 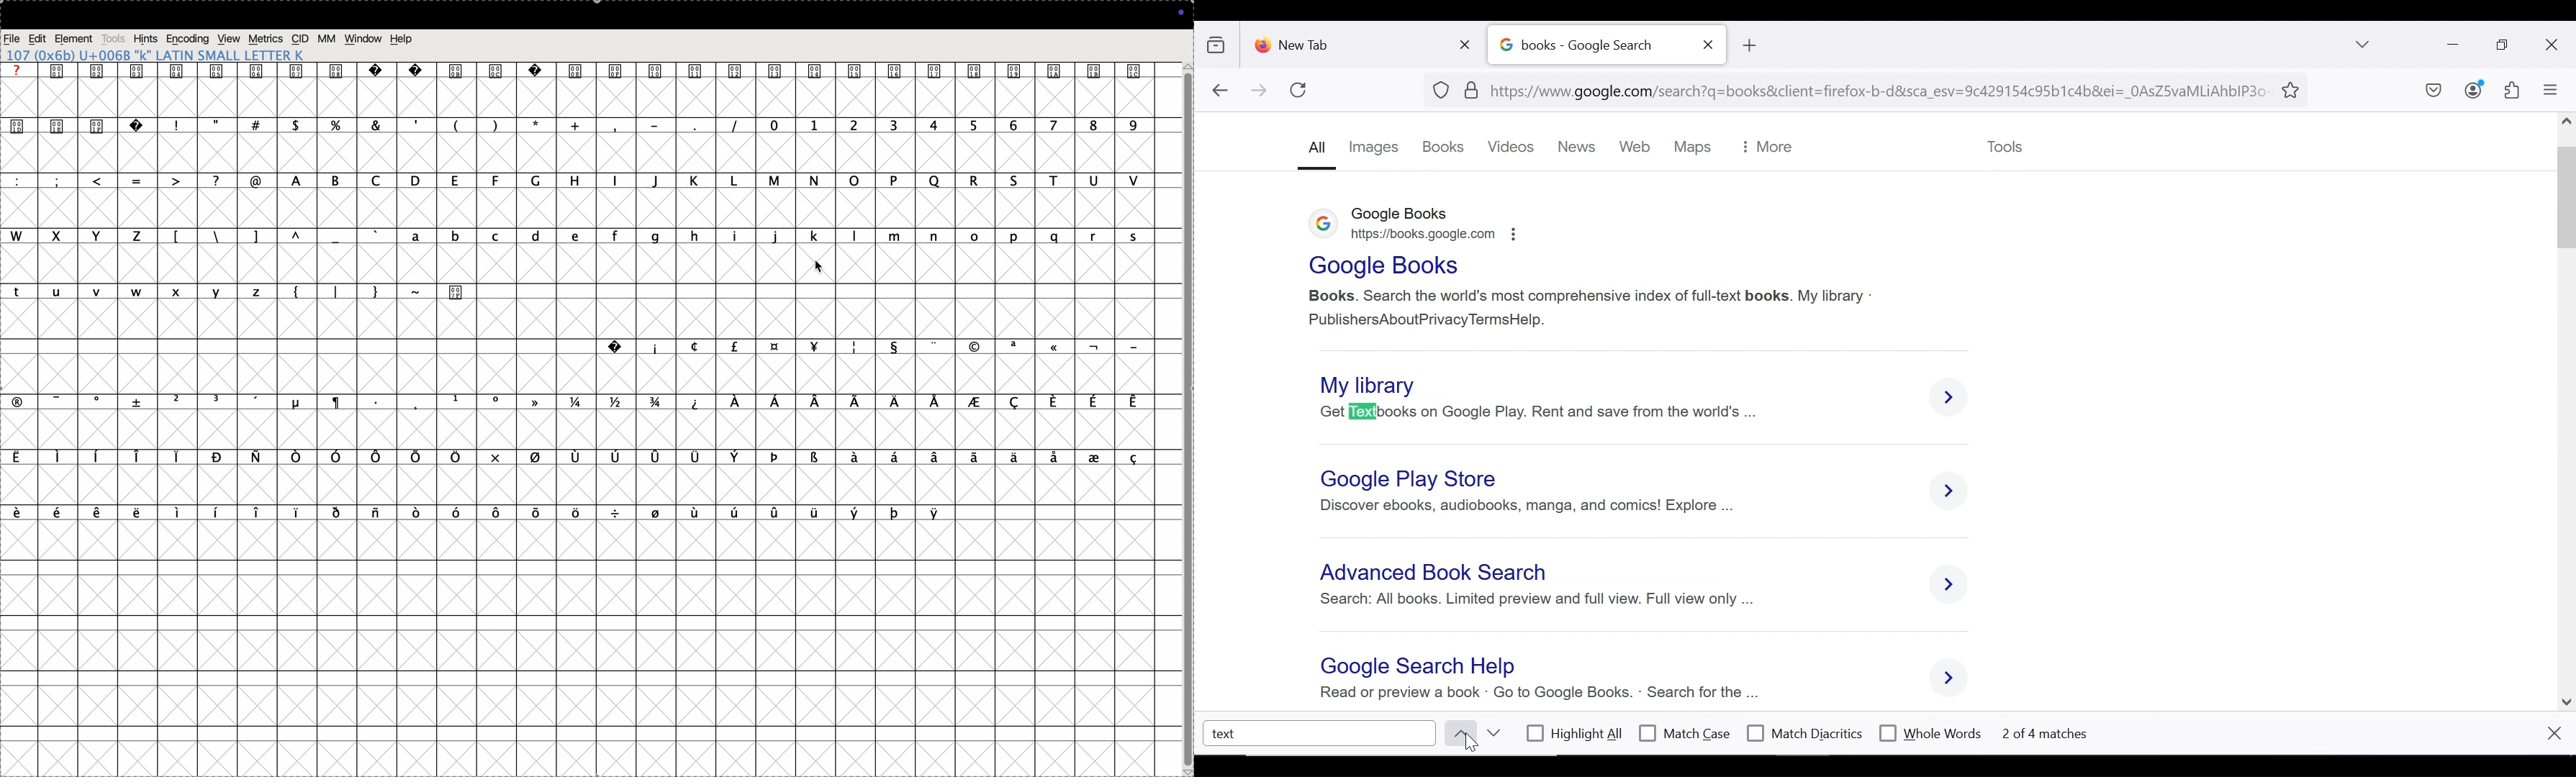 I want to click on <, so click(x=103, y=180).